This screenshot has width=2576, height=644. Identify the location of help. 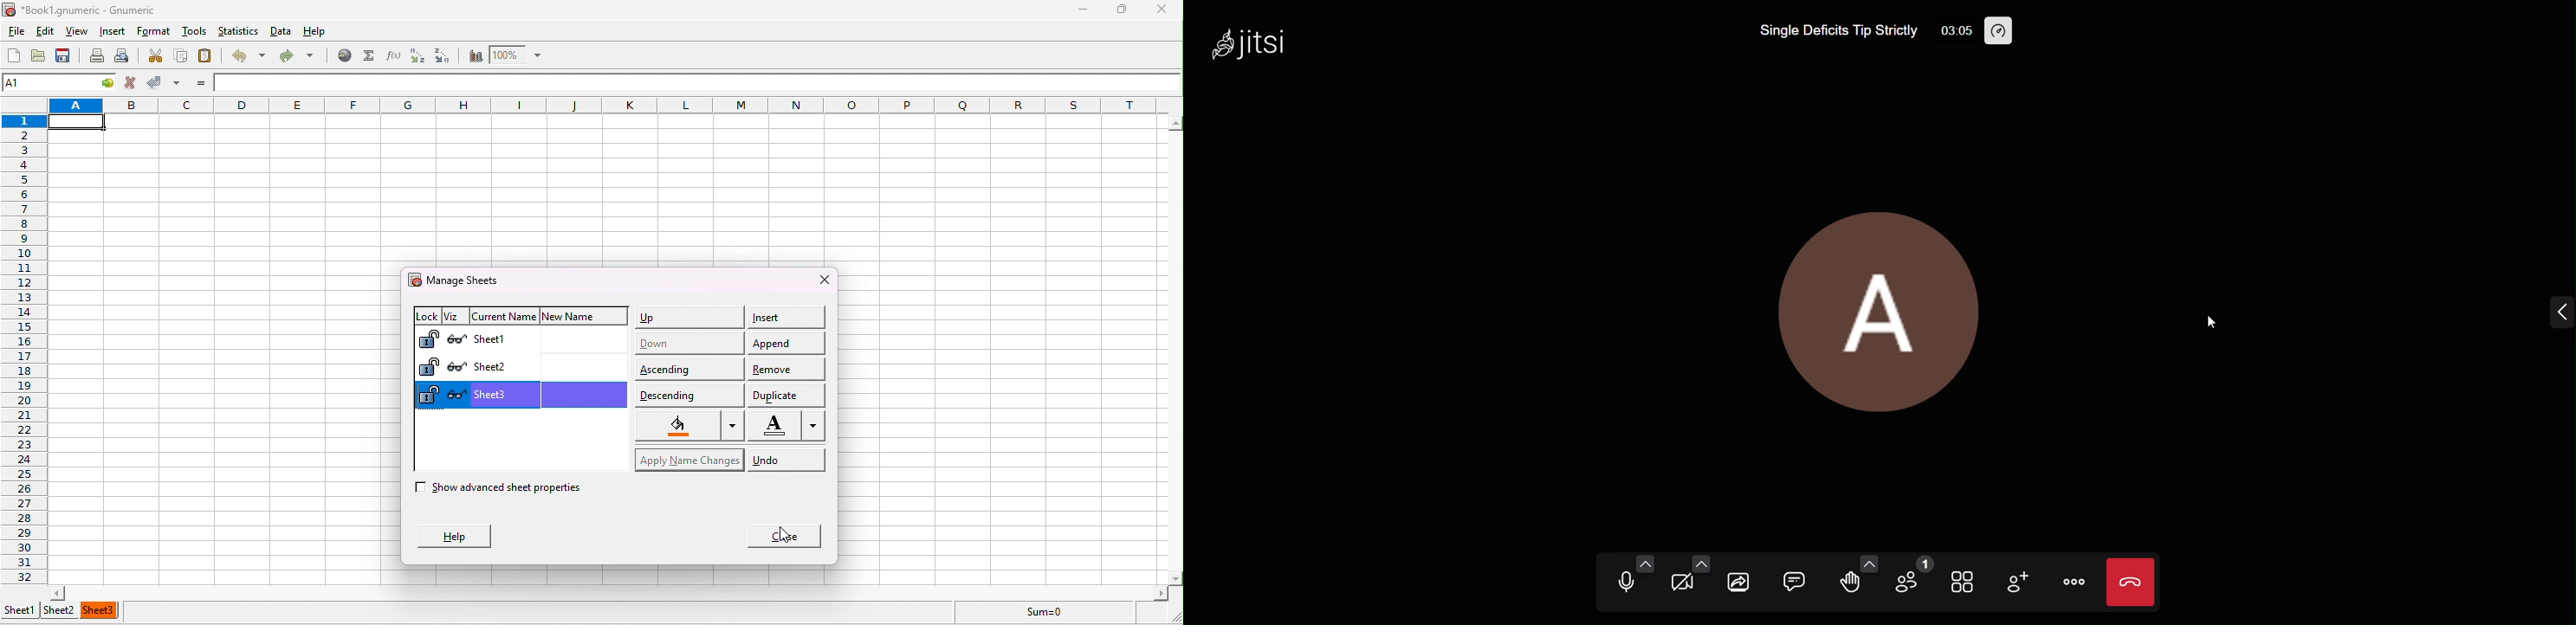
(316, 28).